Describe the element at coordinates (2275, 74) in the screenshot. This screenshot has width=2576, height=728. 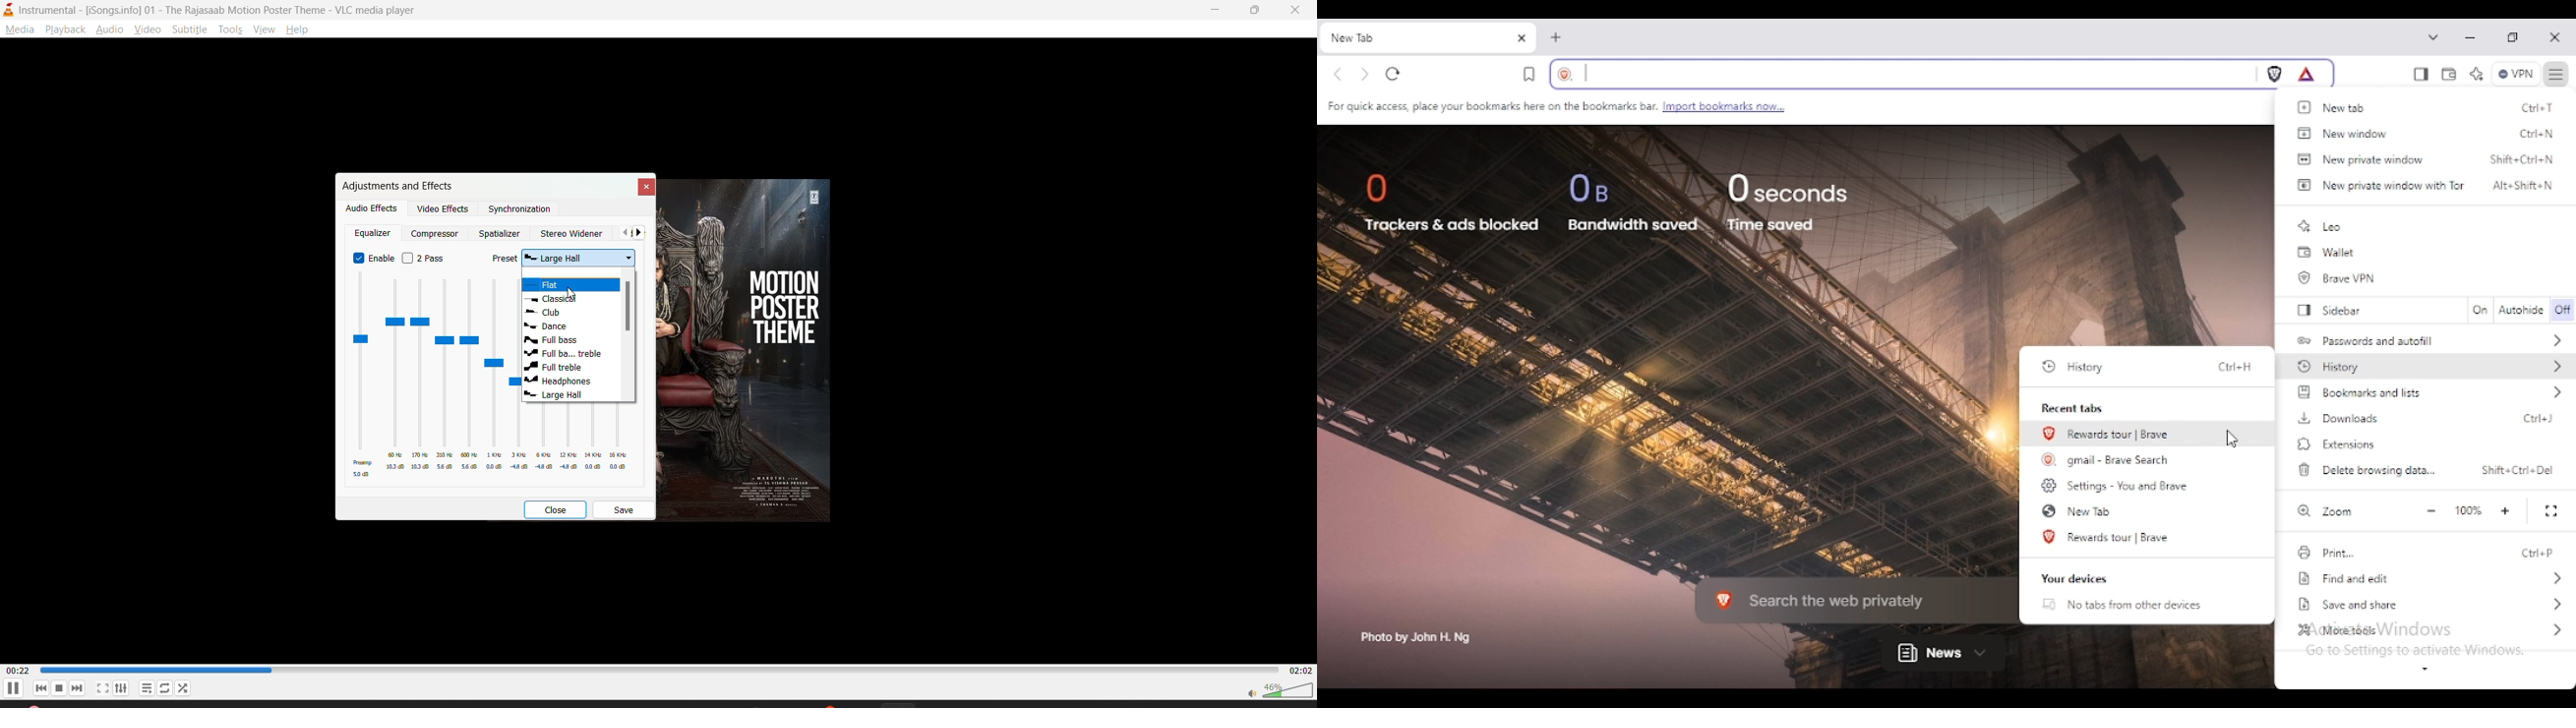
I see `brave shields` at that location.